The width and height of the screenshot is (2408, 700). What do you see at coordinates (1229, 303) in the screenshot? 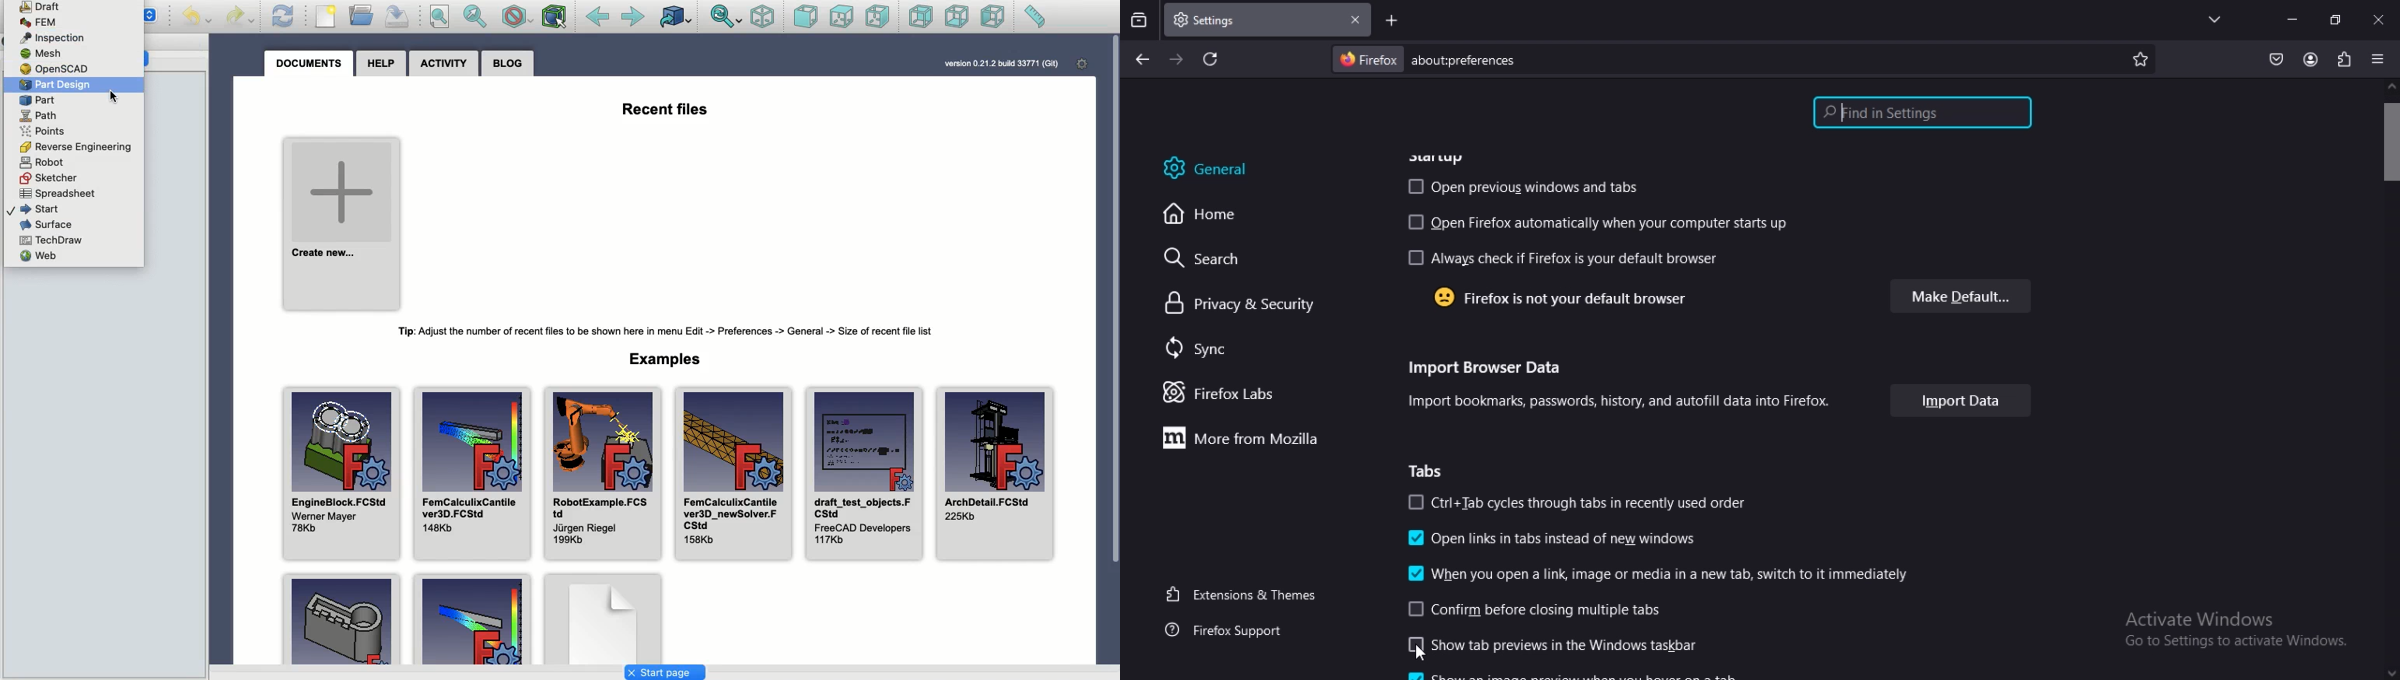
I see `privacy& security` at bounding box center [1229, 303].